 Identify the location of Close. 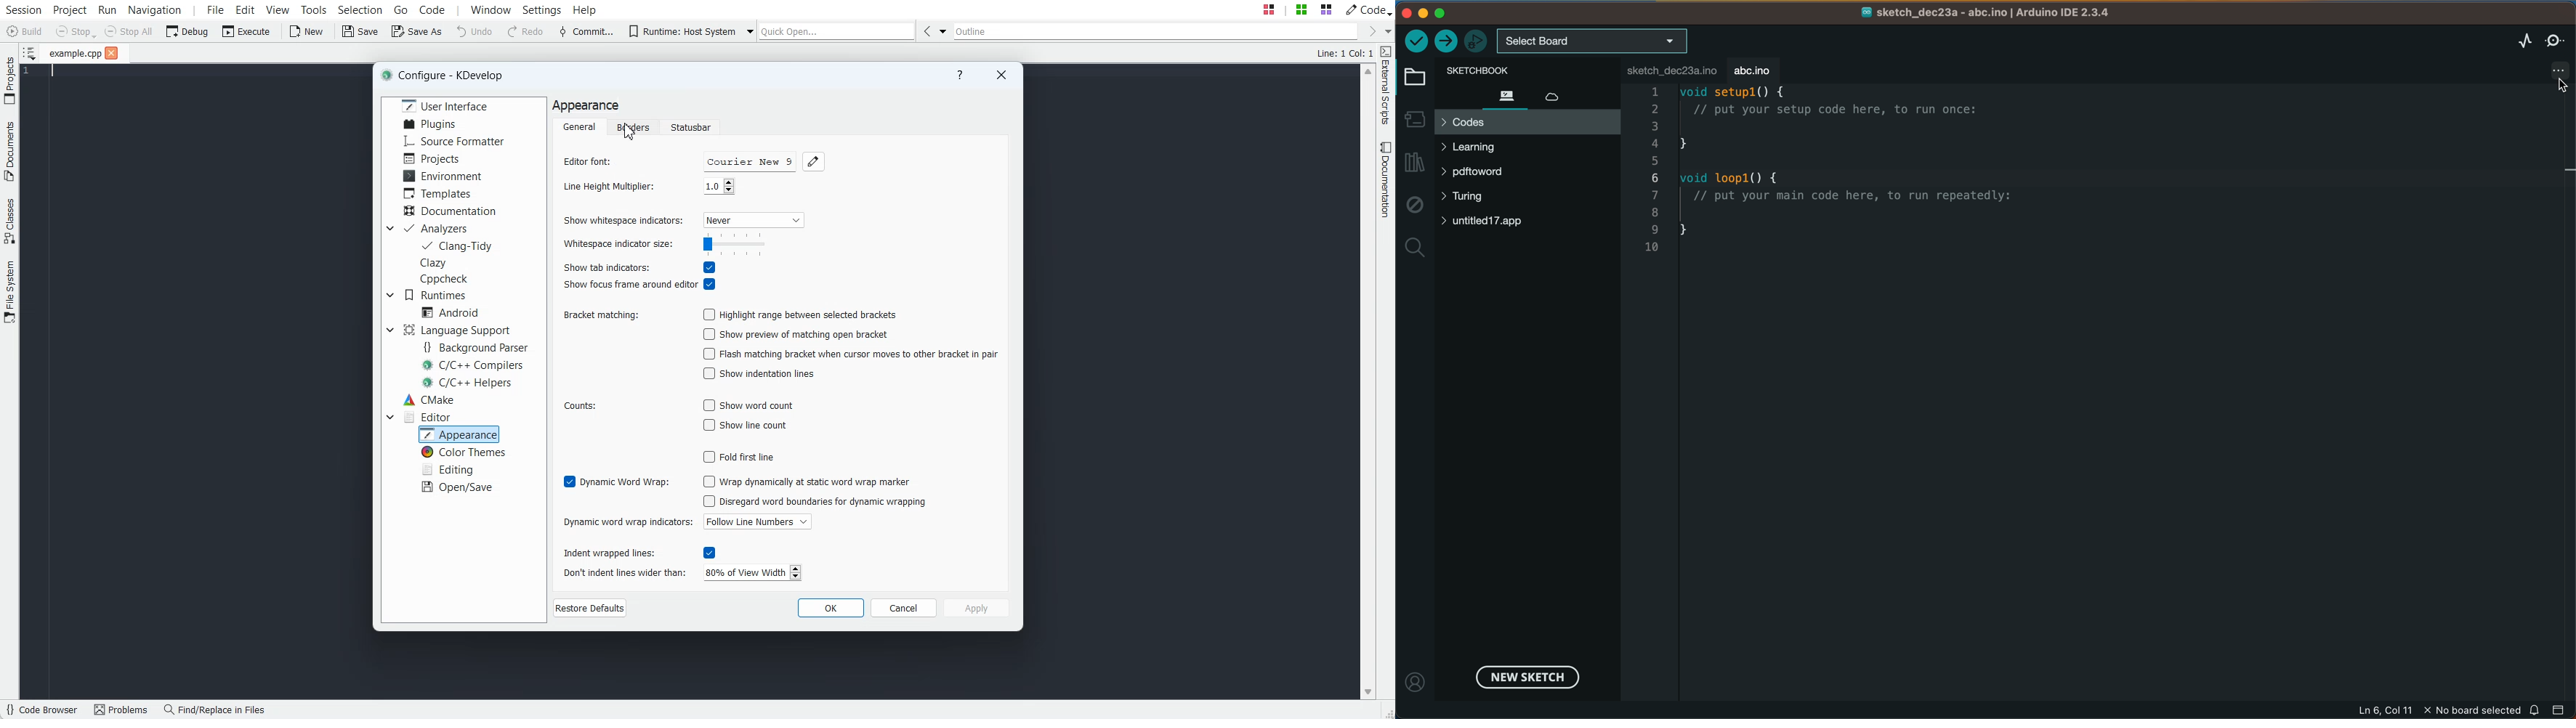
(112, 52).